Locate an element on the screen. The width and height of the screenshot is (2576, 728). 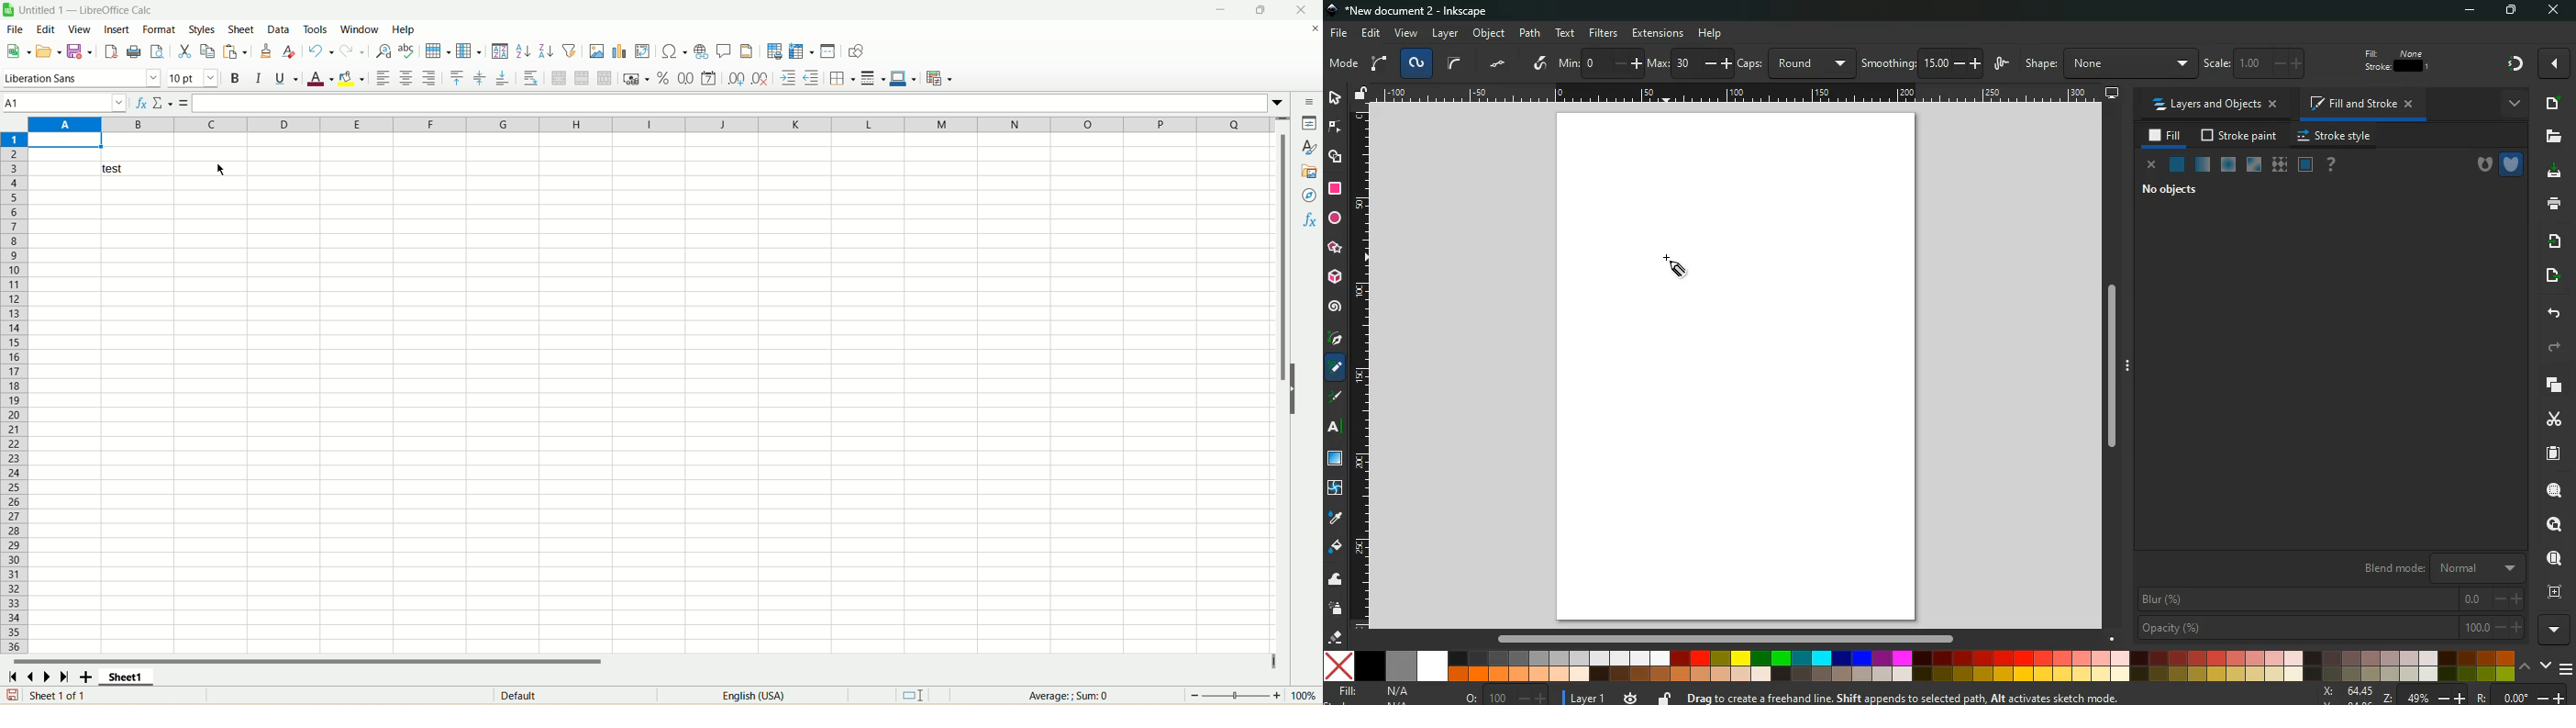
split window is located at coordinates (828, 51).